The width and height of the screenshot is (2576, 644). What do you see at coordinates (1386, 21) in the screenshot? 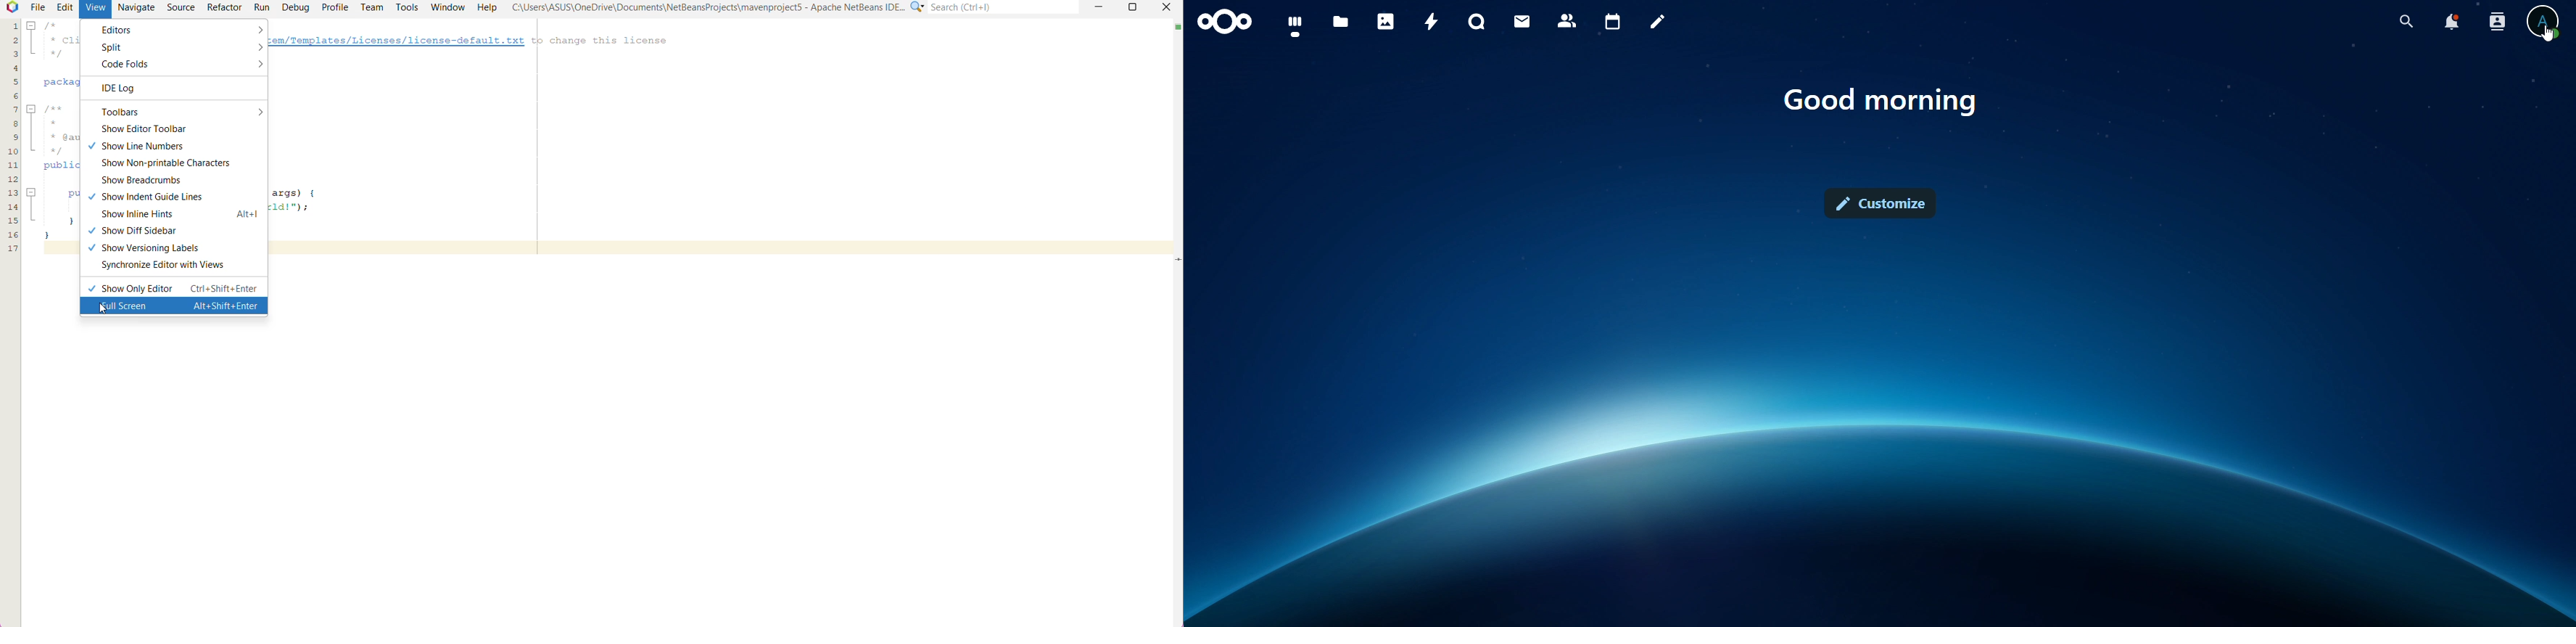
I see `photos` at bounding box center [1386, 21].